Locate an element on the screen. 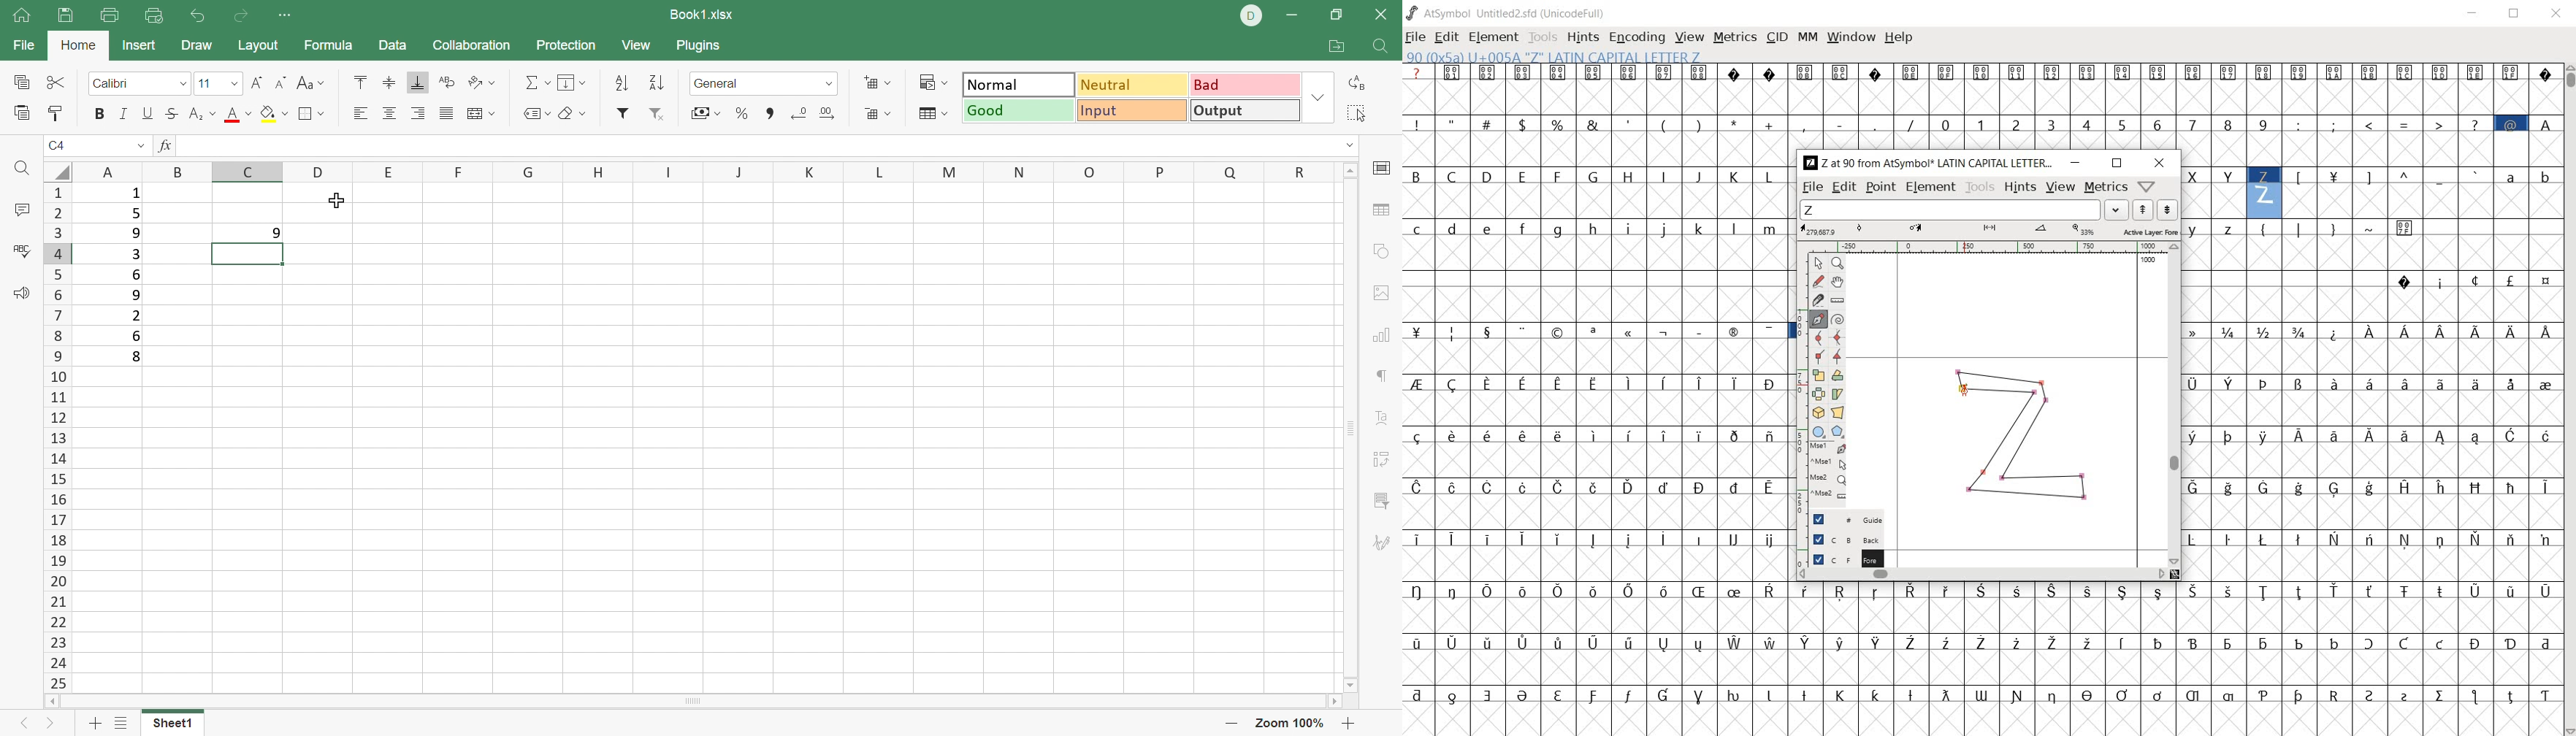  Bad is located at coordinates (1242, 85).